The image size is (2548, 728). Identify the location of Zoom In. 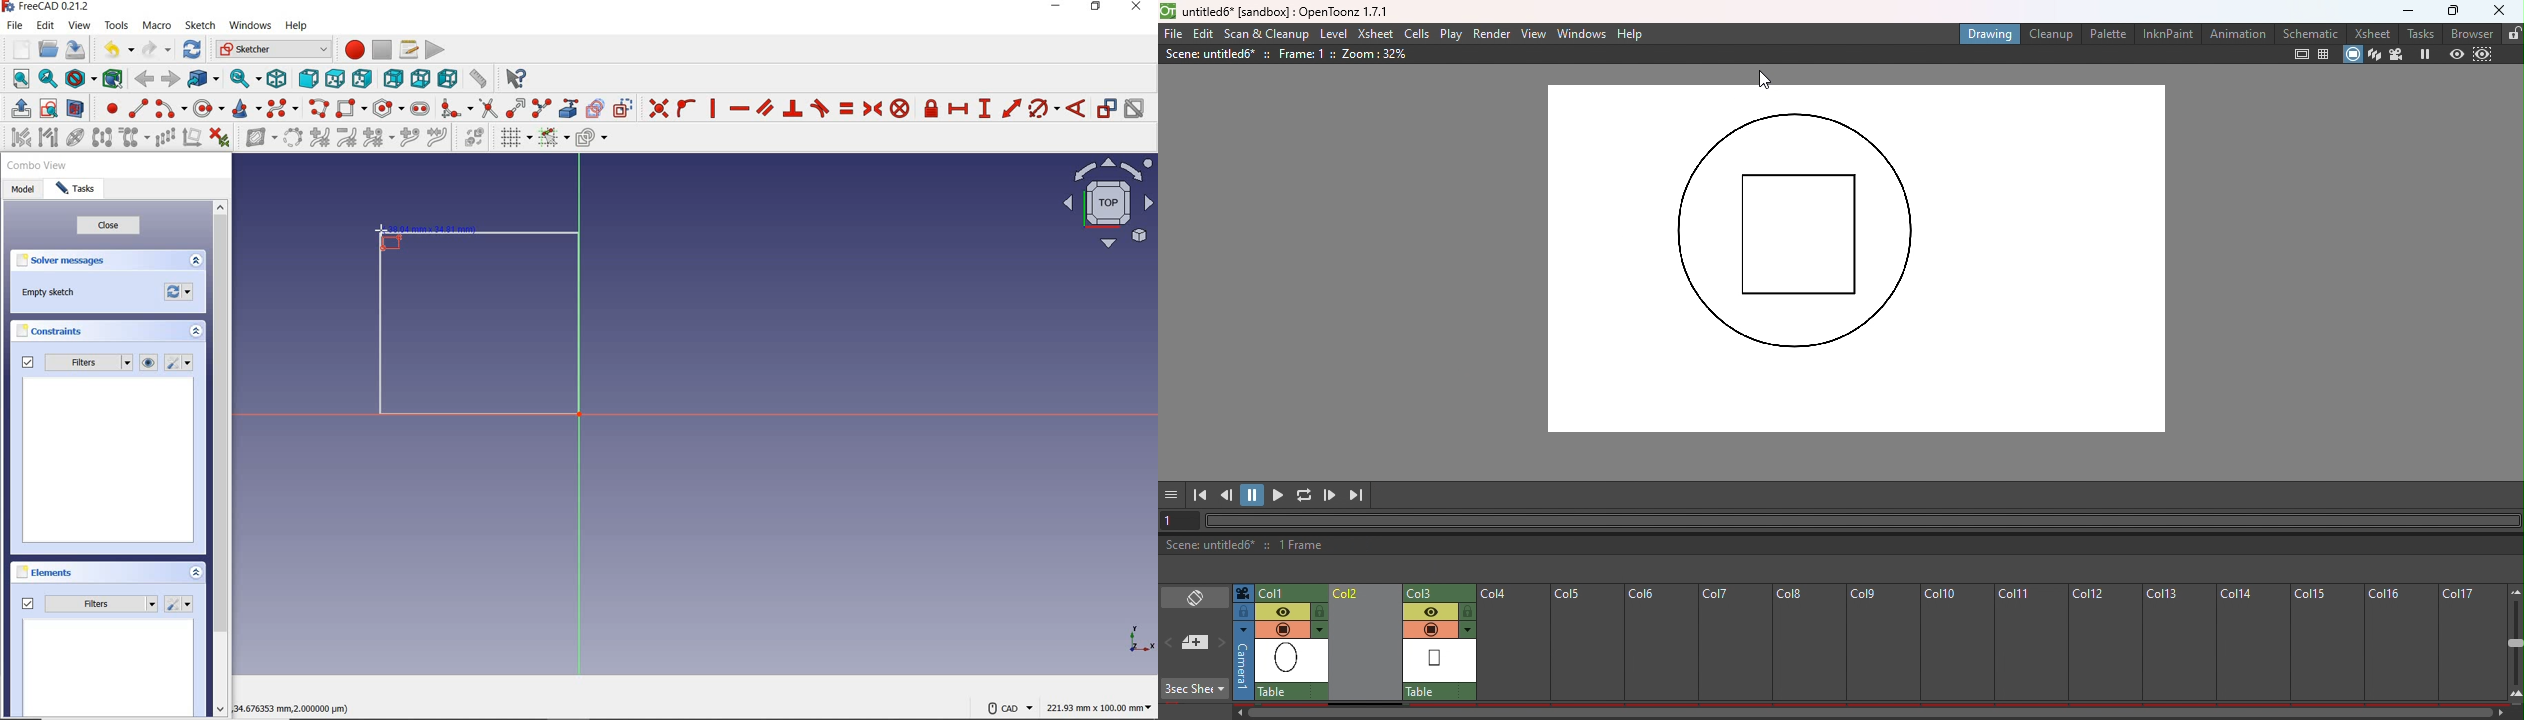
(2514, 694).